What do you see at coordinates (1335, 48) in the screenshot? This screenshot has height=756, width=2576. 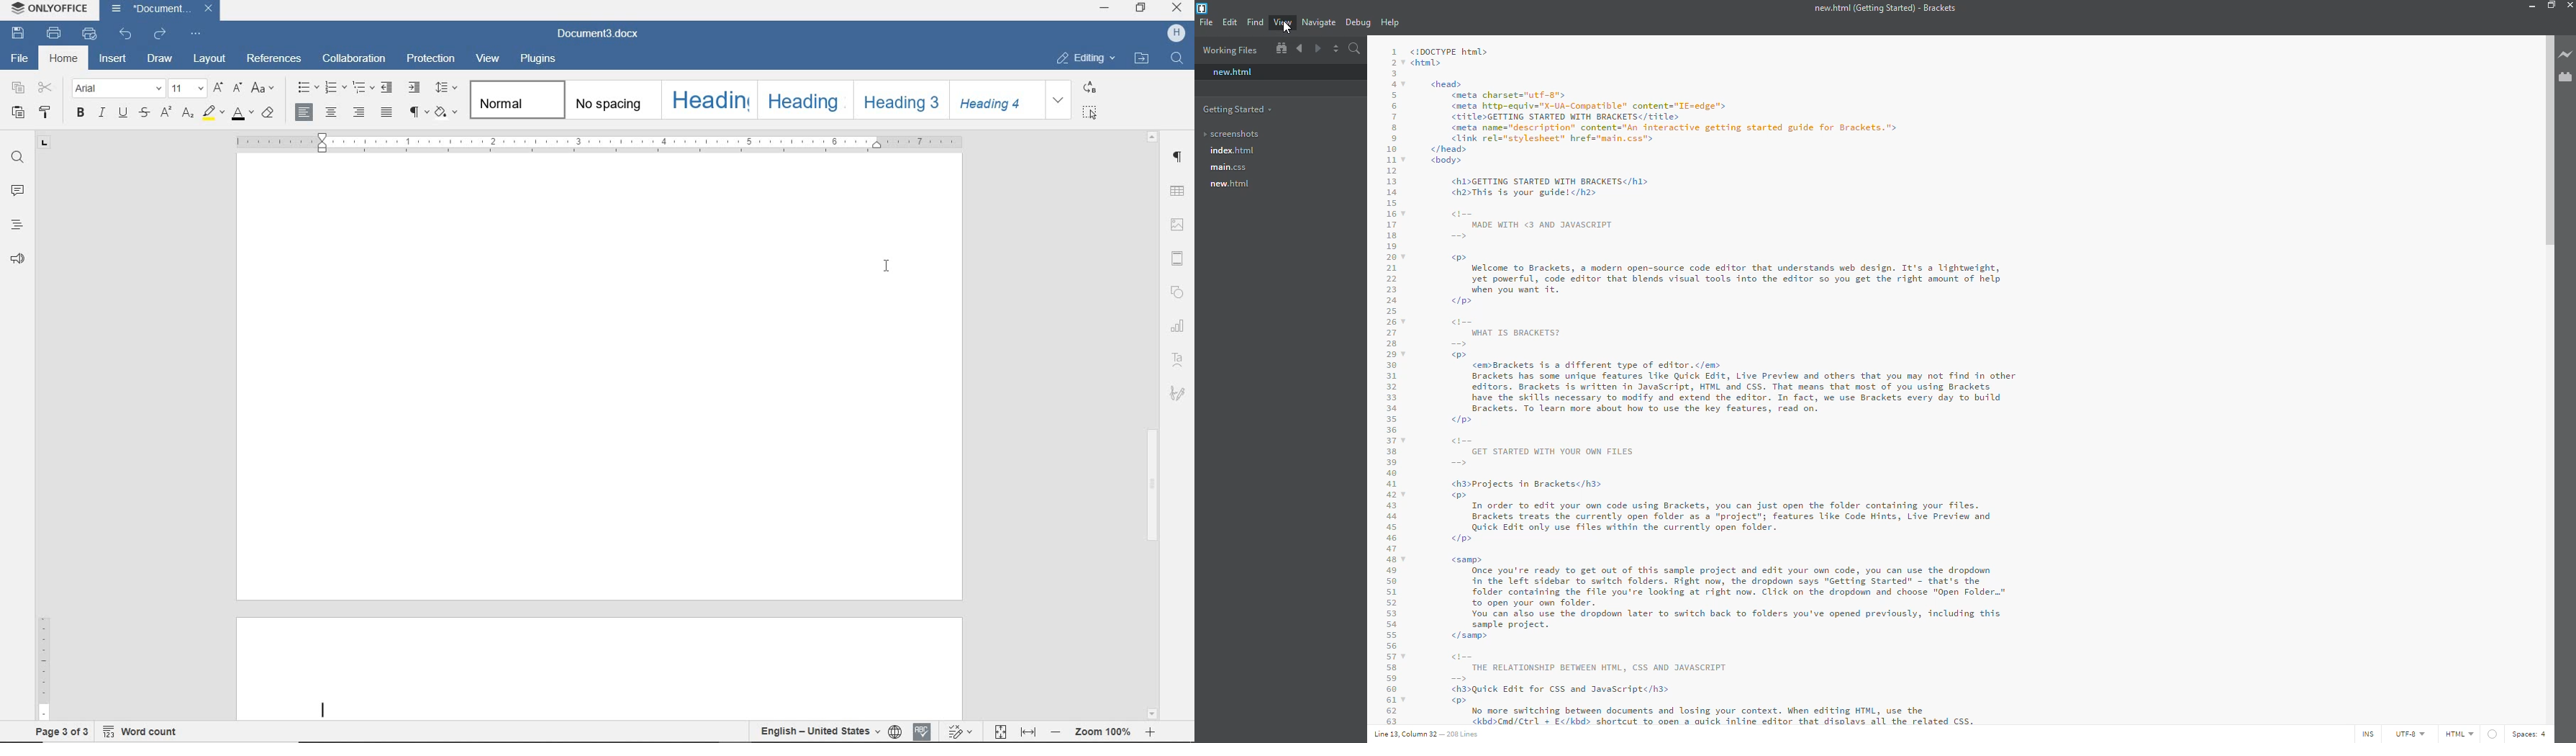 I see `split` at bounding box center [1335, 48].